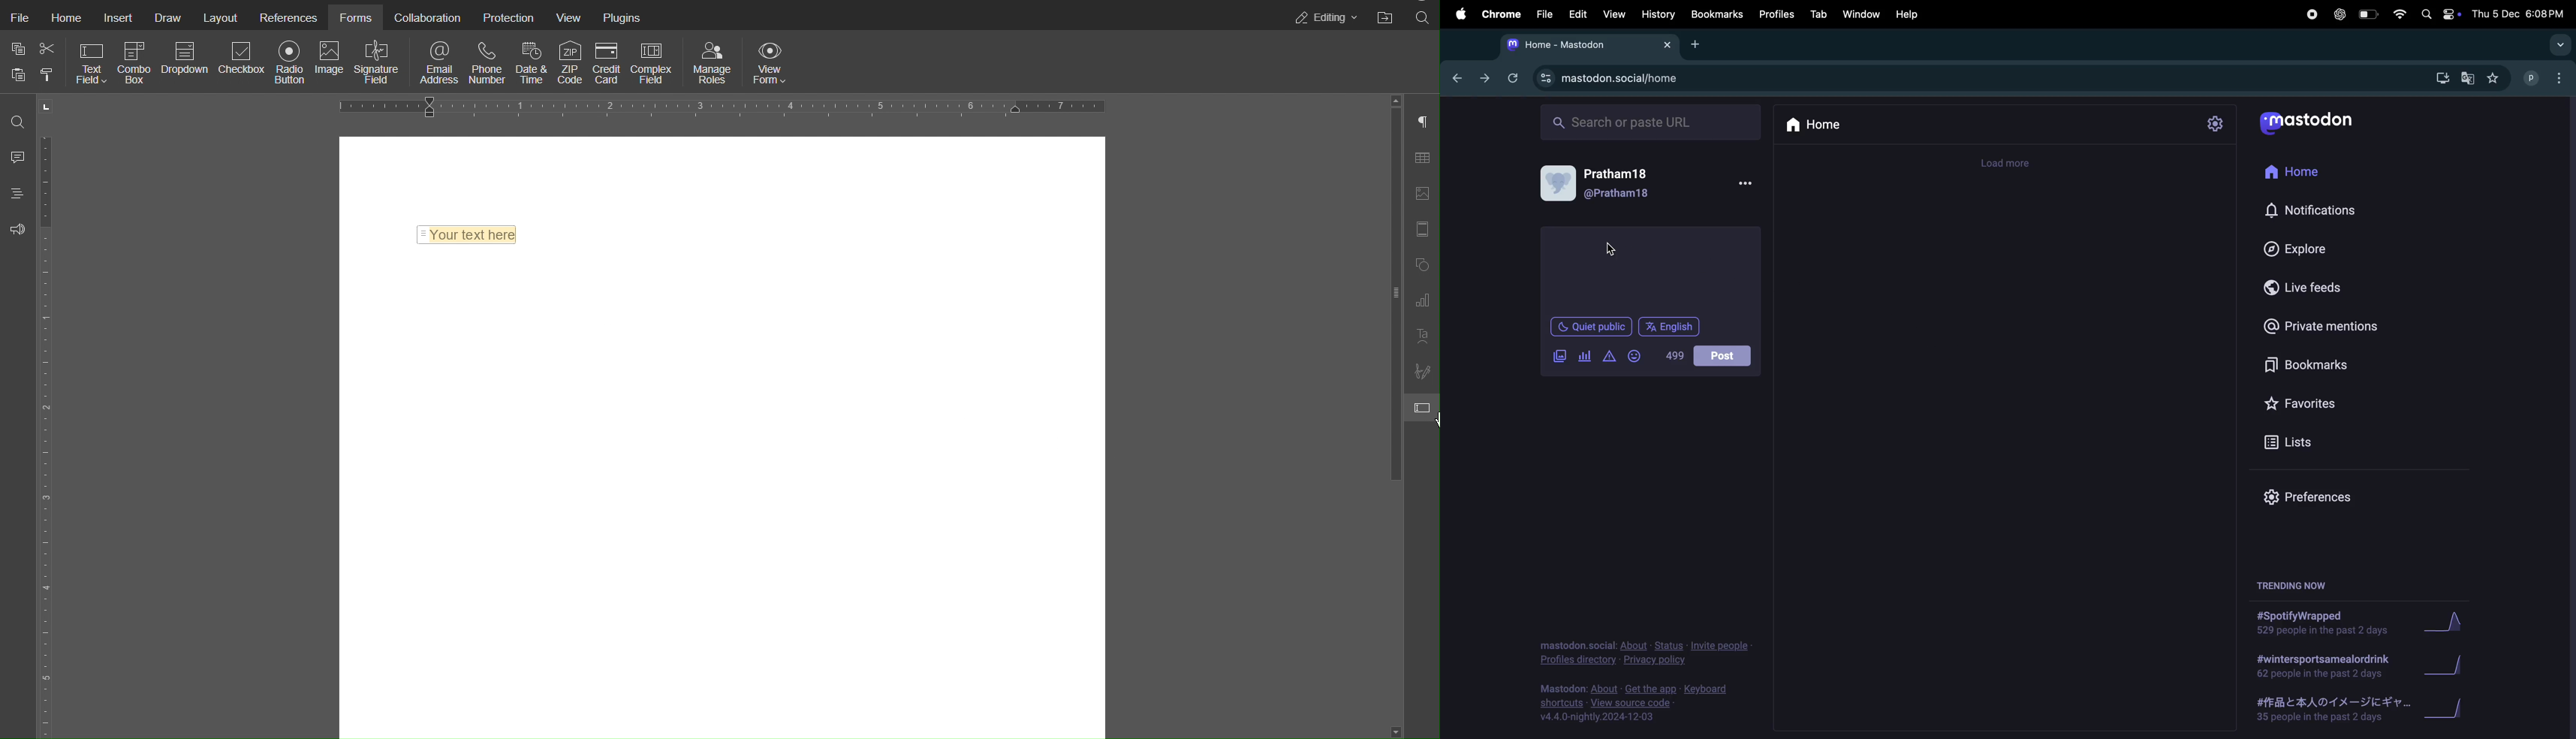 Image resolution: width=2576 pixels, height=756 pixels. What do you see at coordinates (1422, 17) in the screenshot?
I see `Search` at bounding box center [1422, 17].